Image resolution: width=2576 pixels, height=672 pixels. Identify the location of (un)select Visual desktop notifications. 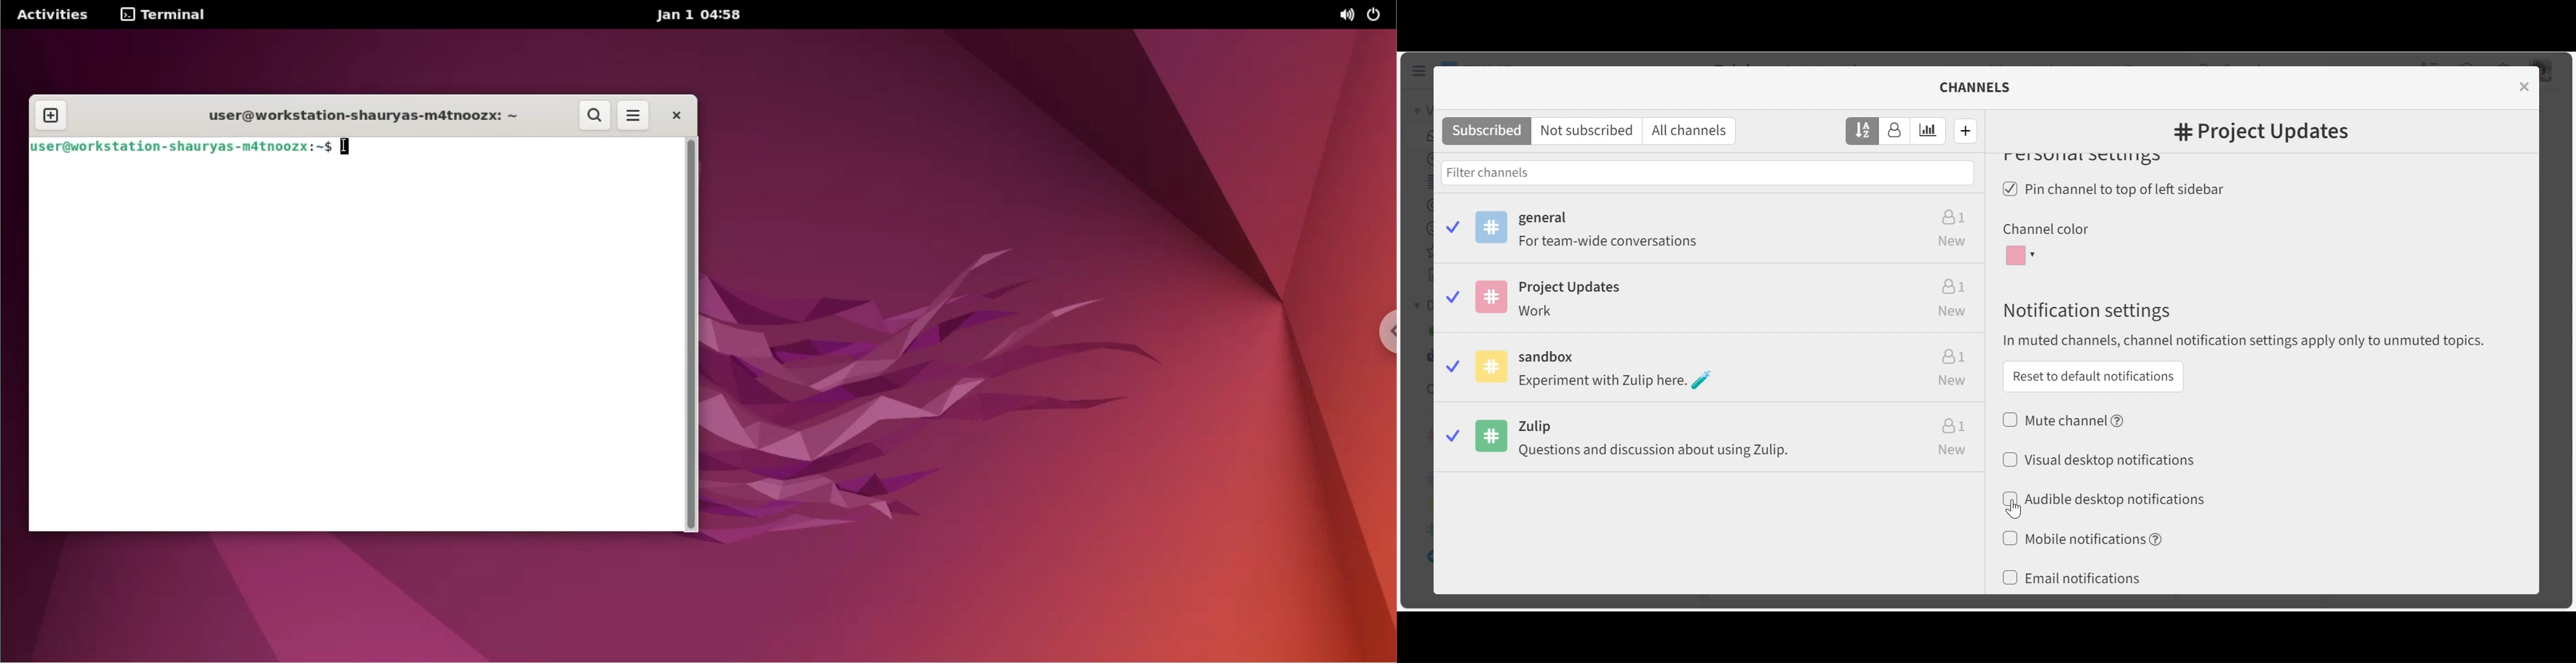
(2098, 459).